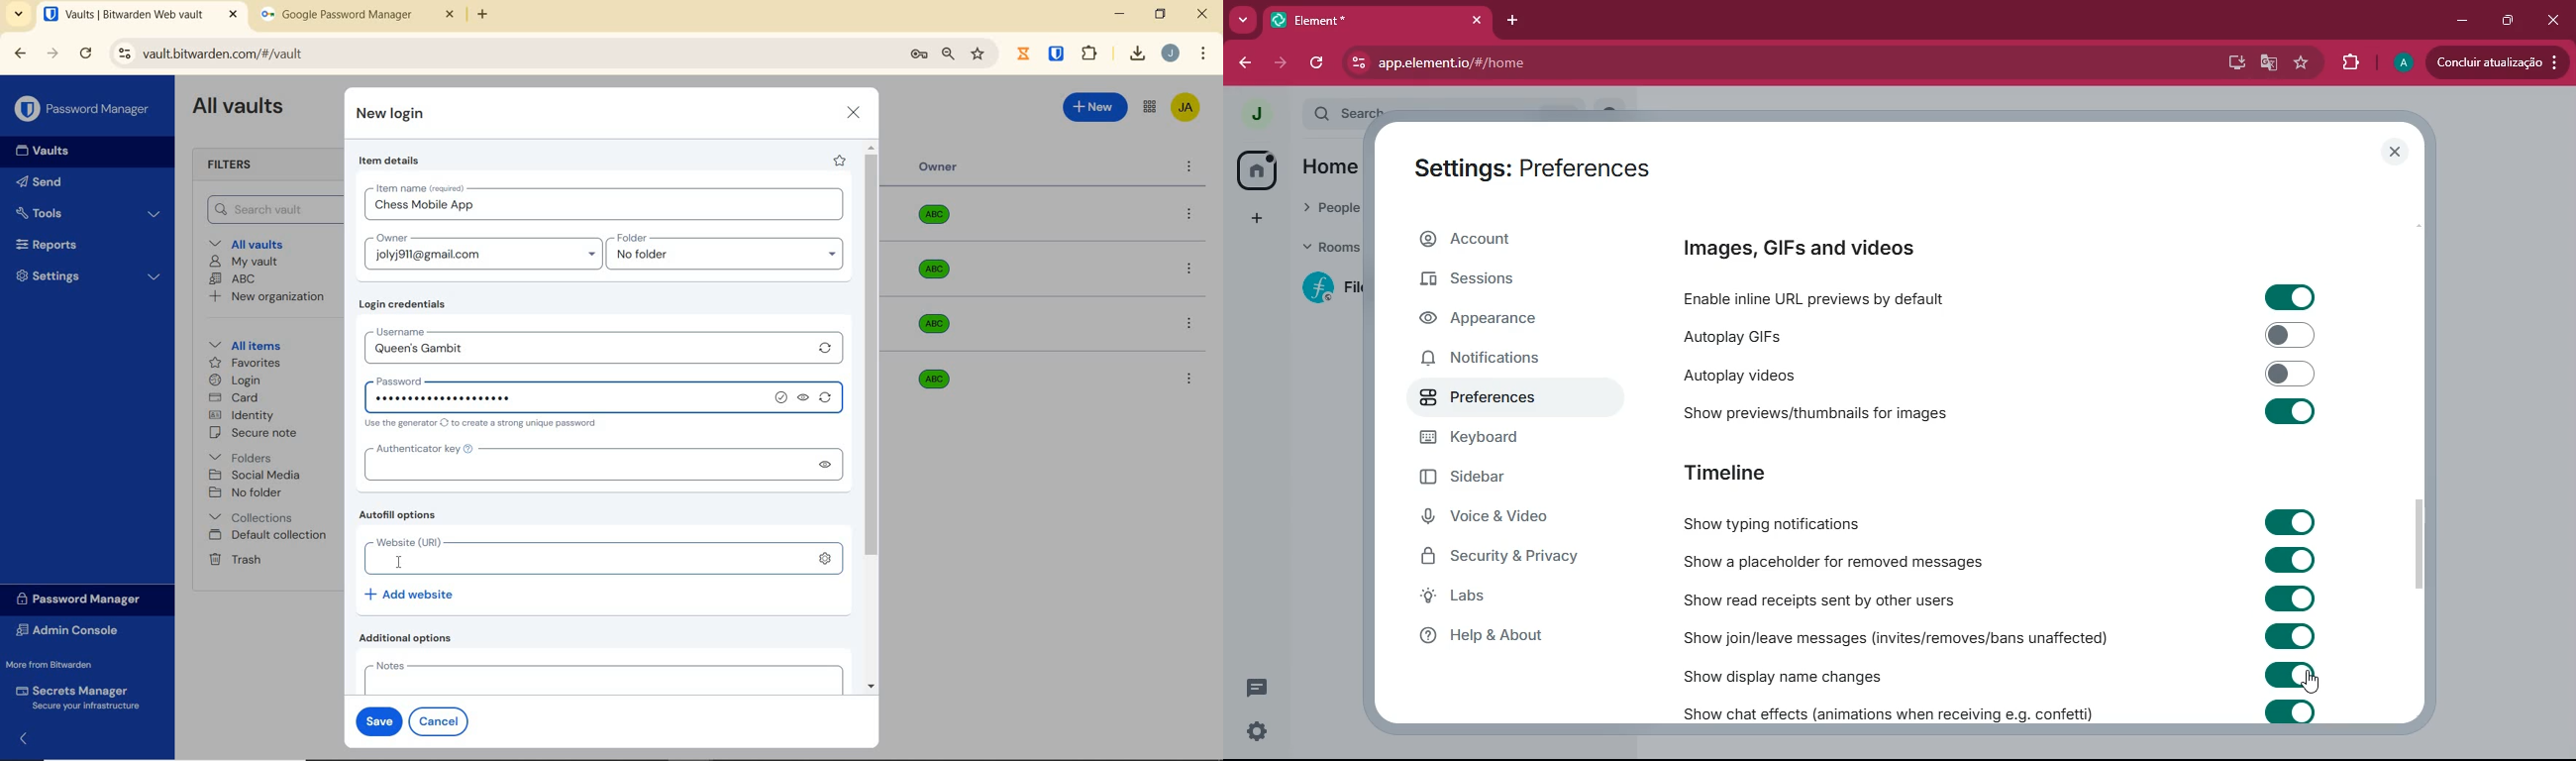 This screenshot has height=784, width=2576. What do you see at coordinates (1190, 168) in the screenshot?
I see `more option` at bounding box center [1190, 168].